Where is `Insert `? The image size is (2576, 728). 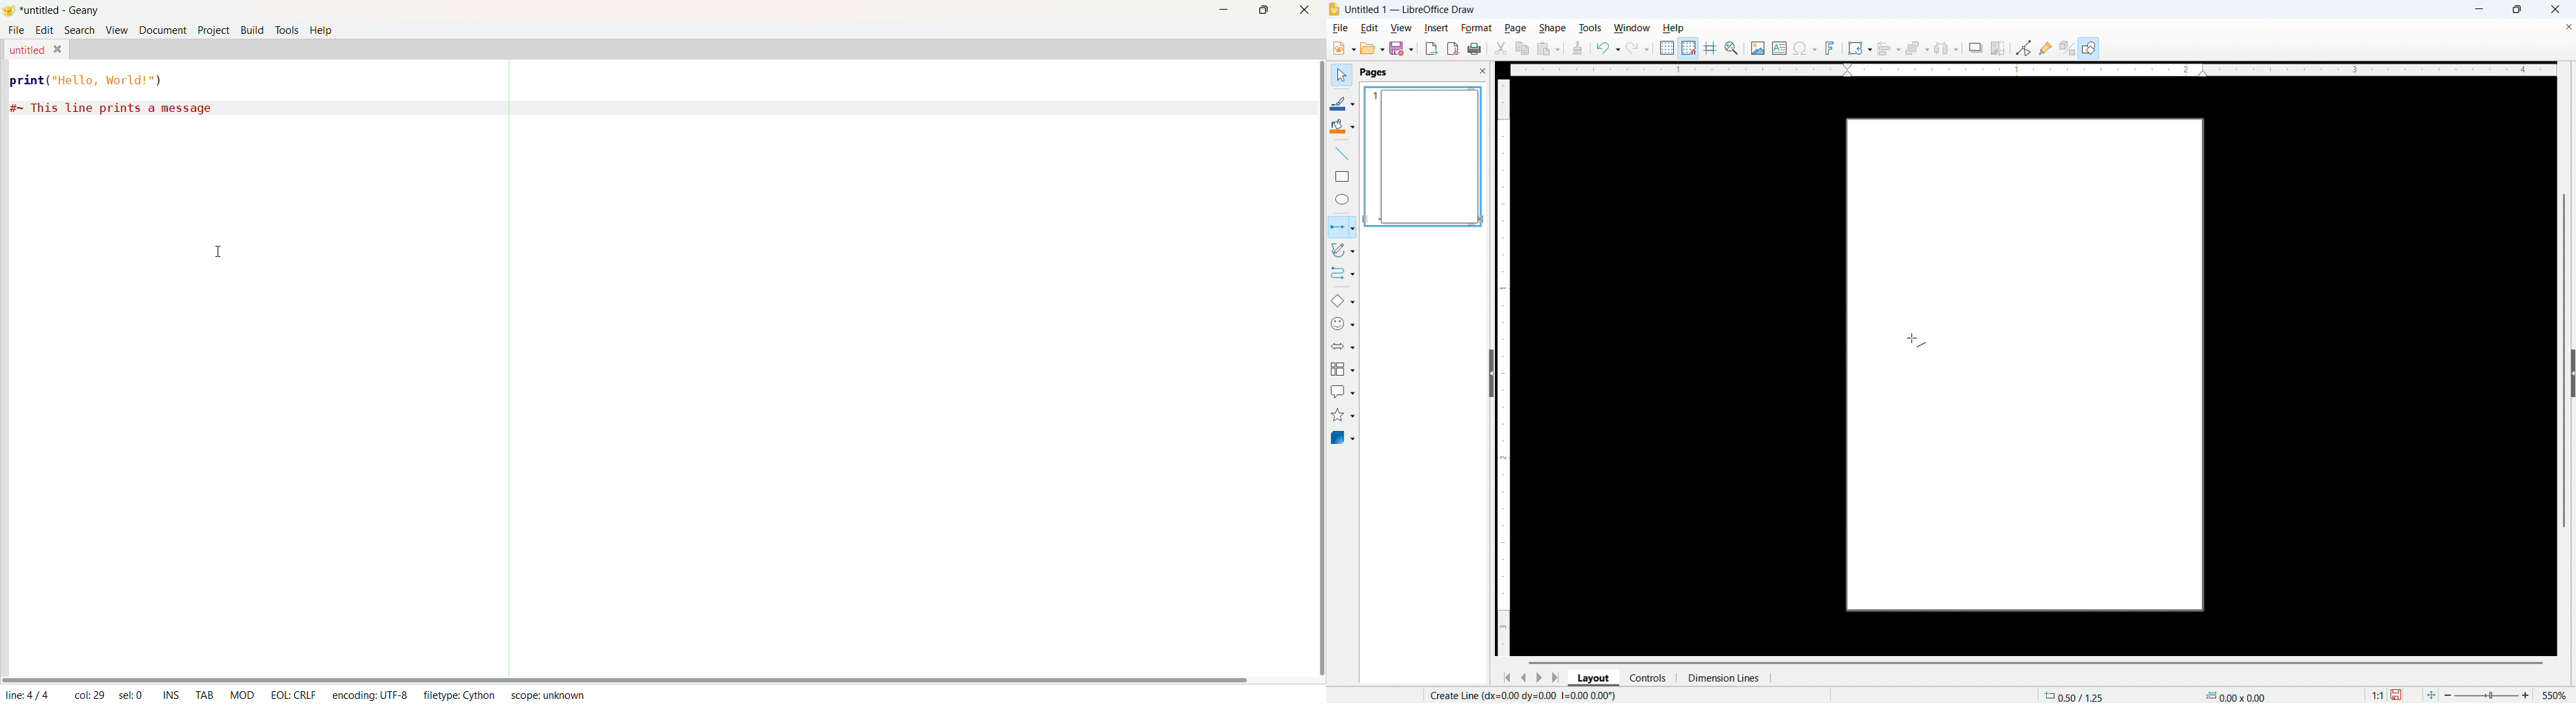
Insert  is located at coordinates (1436, 27).